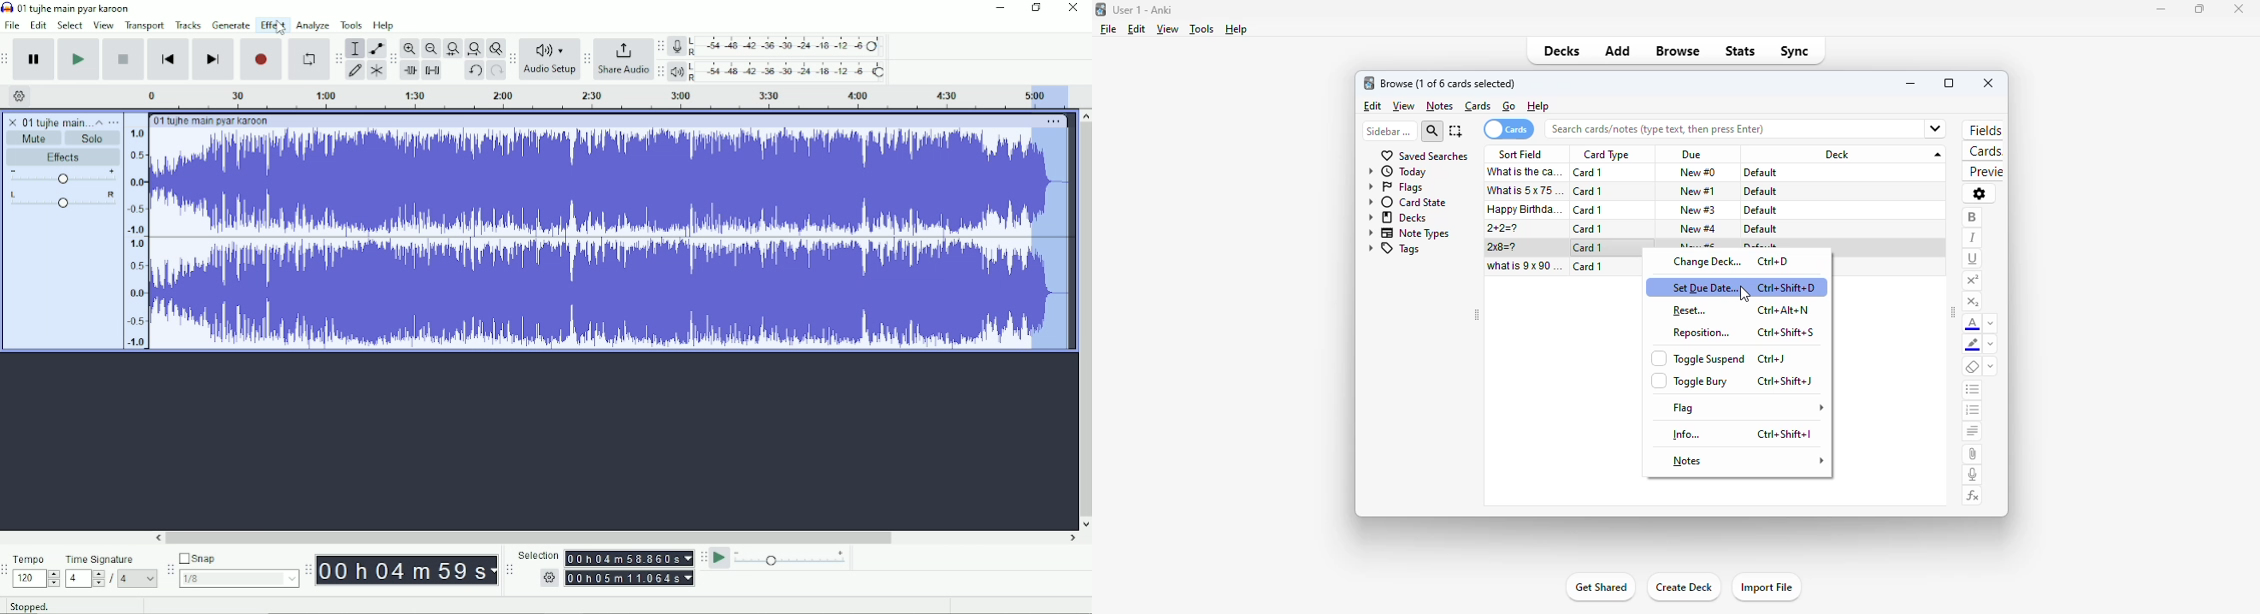 Image resolution: width=2268 pixels, height=616 pixels. I want to click on Selection, so click(538, 553).